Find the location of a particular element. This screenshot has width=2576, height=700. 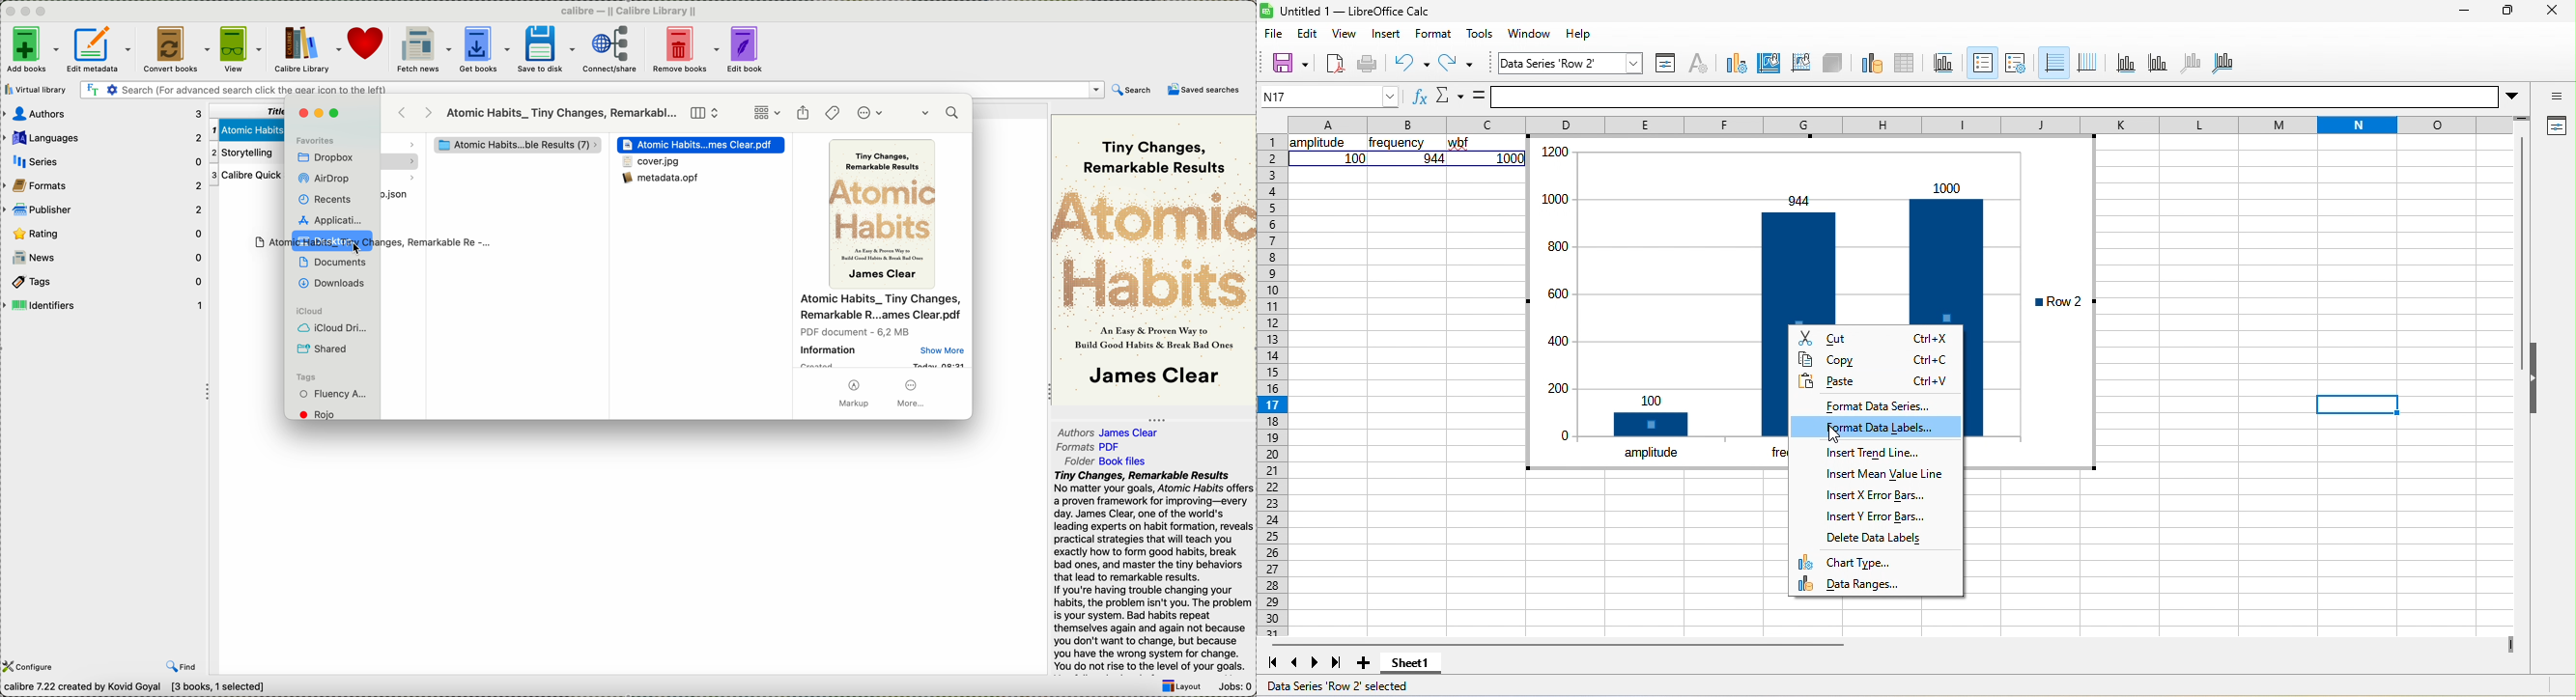

convert books is located at coordinates (174, 50).